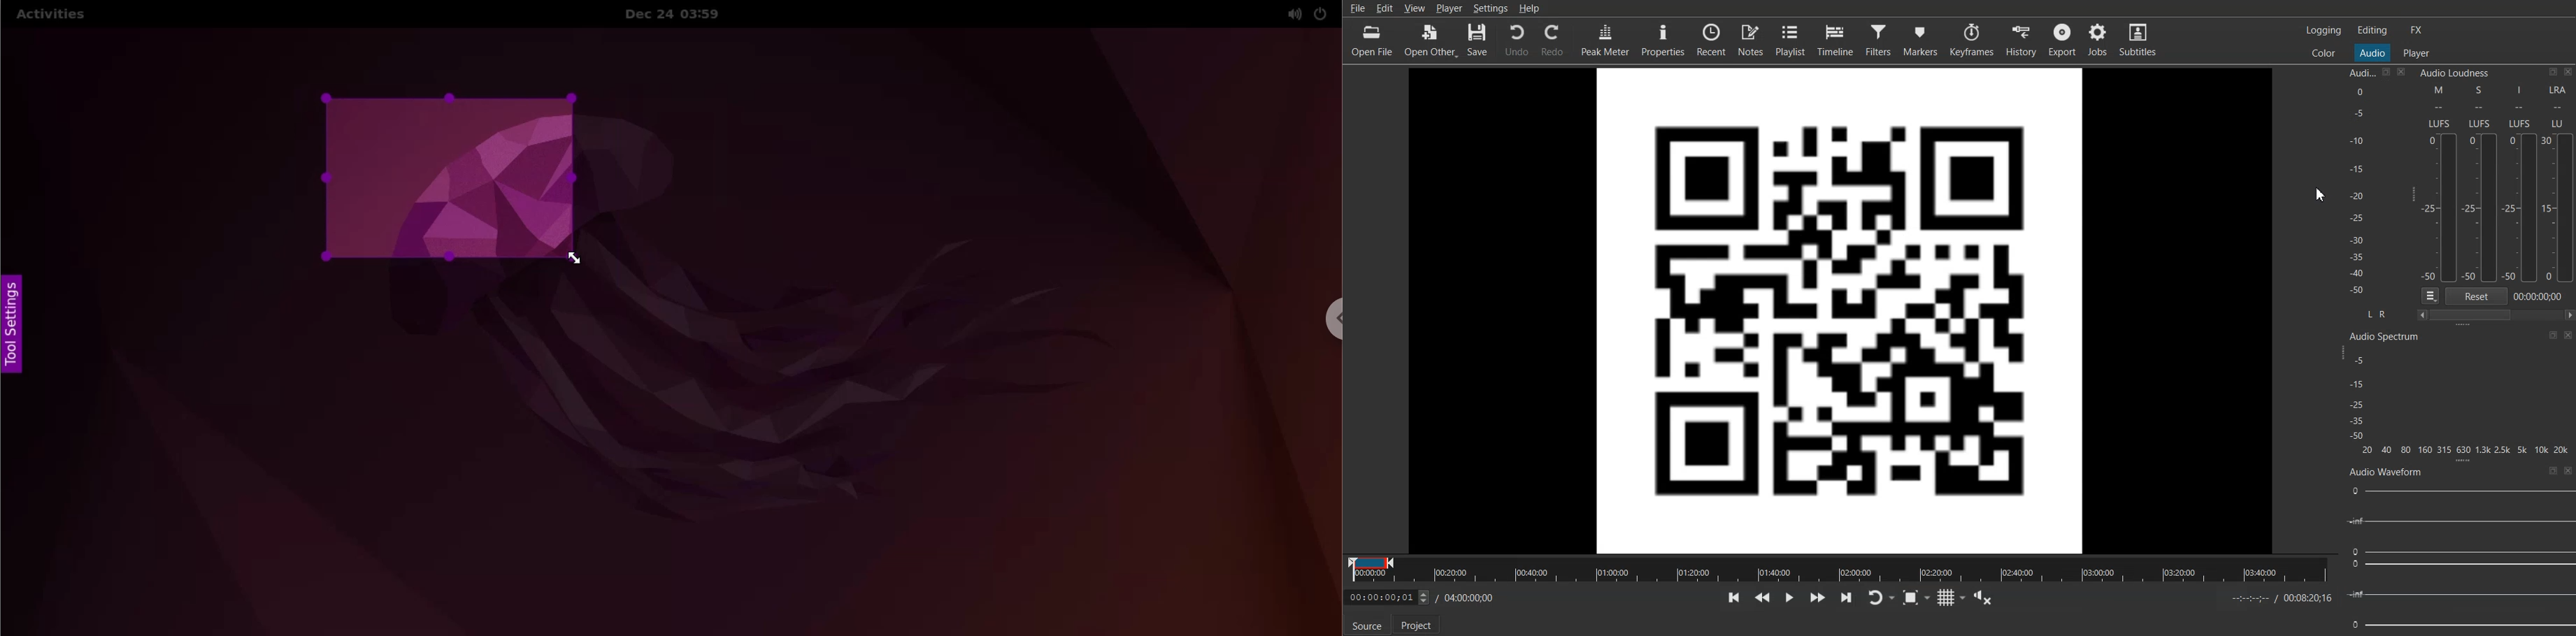 The width and height of the screenshot is (2576, 644). What do you see at coordinates (1917, 597) in the screenshot?
I see `Toggle Zoom` at bounding box center [1917, 597].